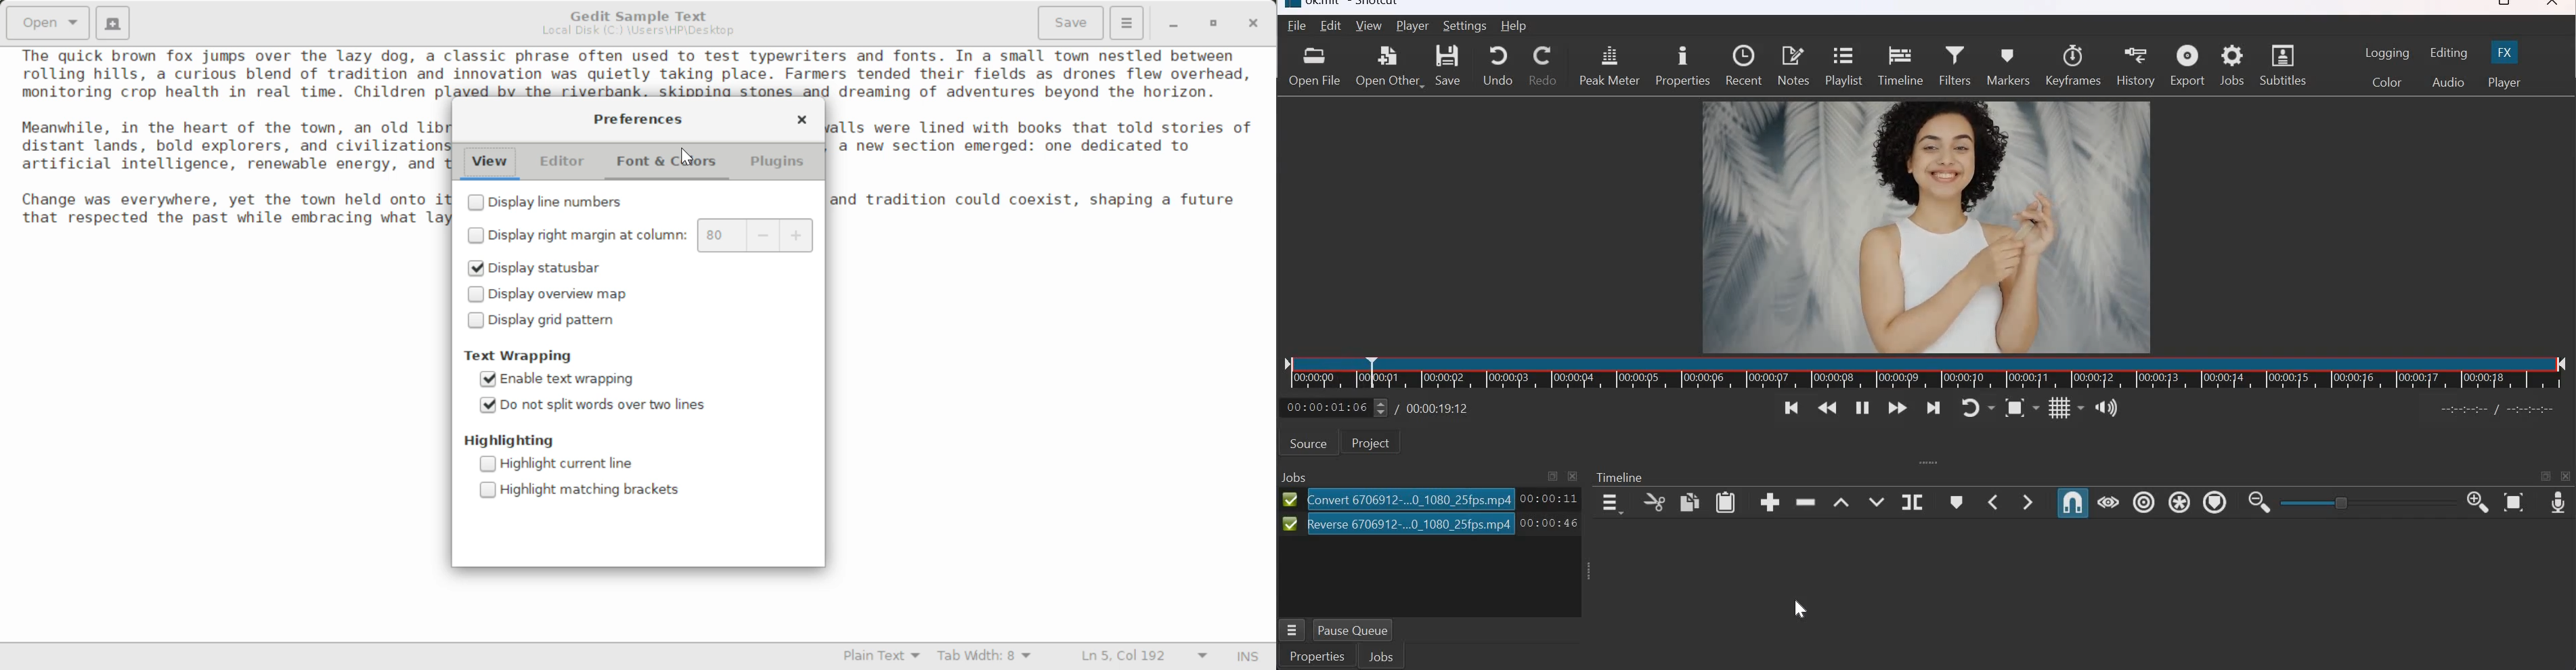 Image resolution: width=2576 pixels, height=672 pixels. I want to click on Editing, so click(2450, 53).